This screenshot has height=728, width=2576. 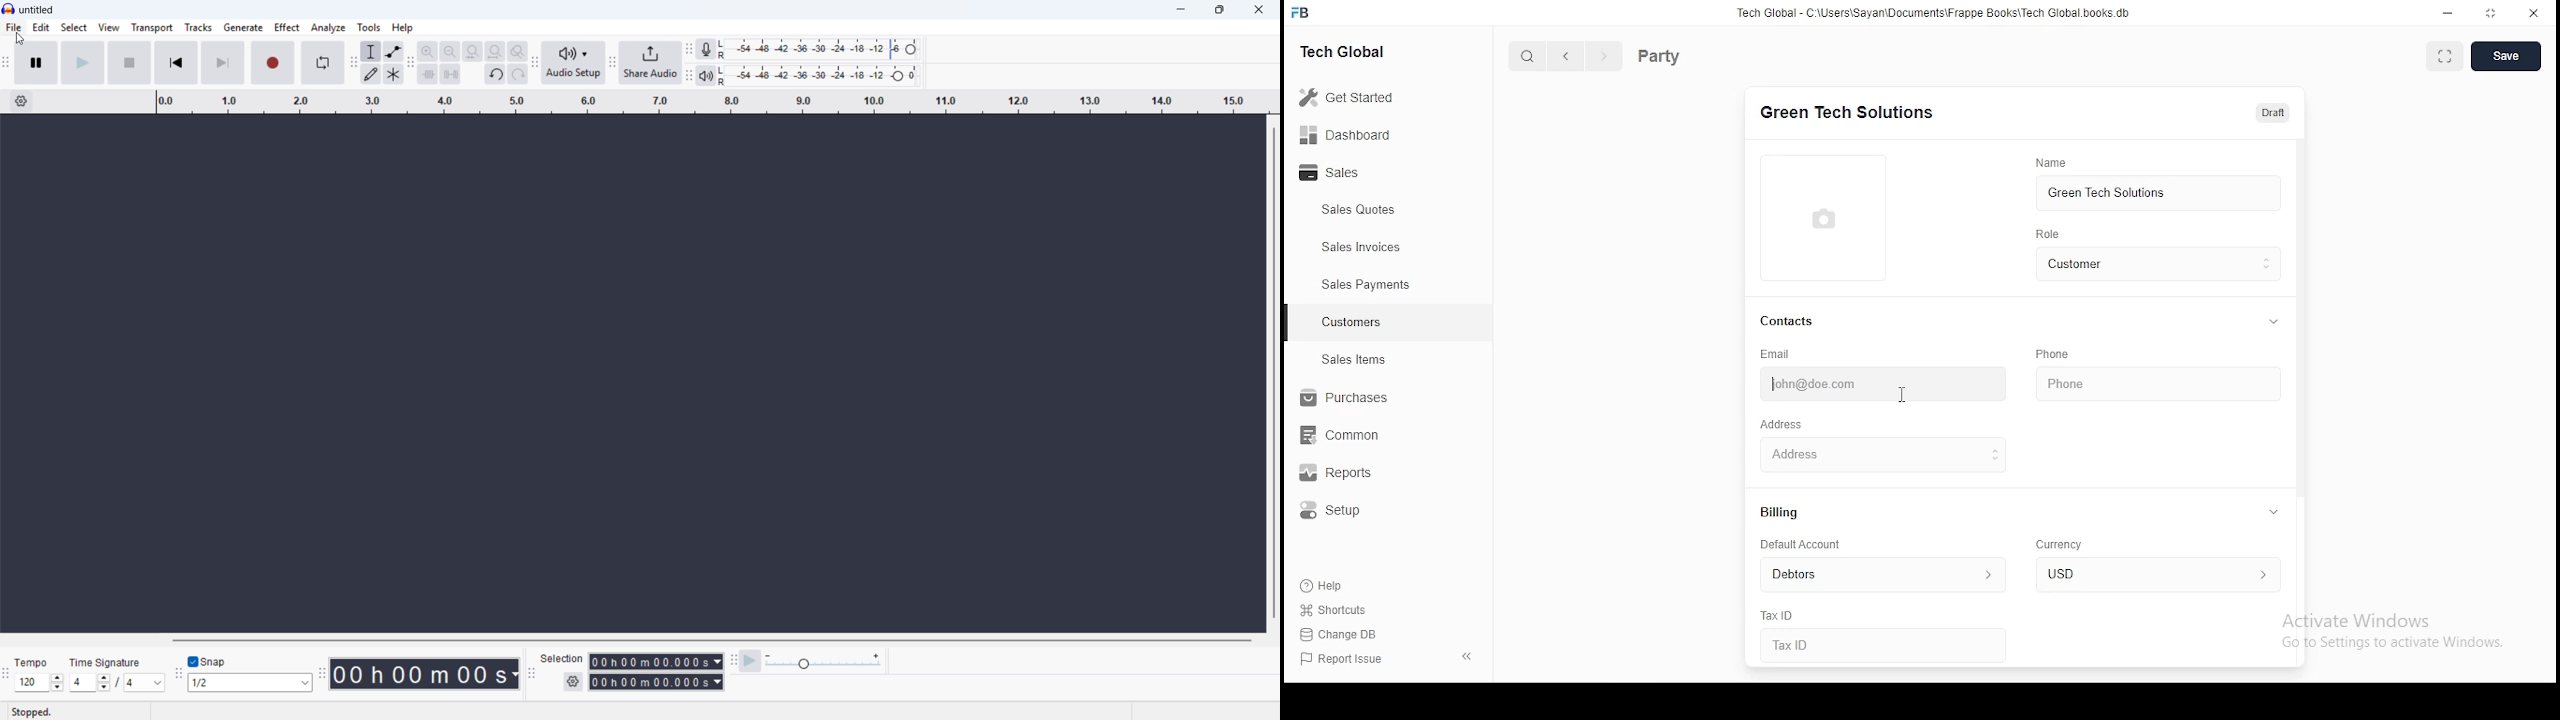 What do you see at coordinates (534, 63) in the screenshot?
I see `Audio setup toolbar ` at bounding box center [534, 63].